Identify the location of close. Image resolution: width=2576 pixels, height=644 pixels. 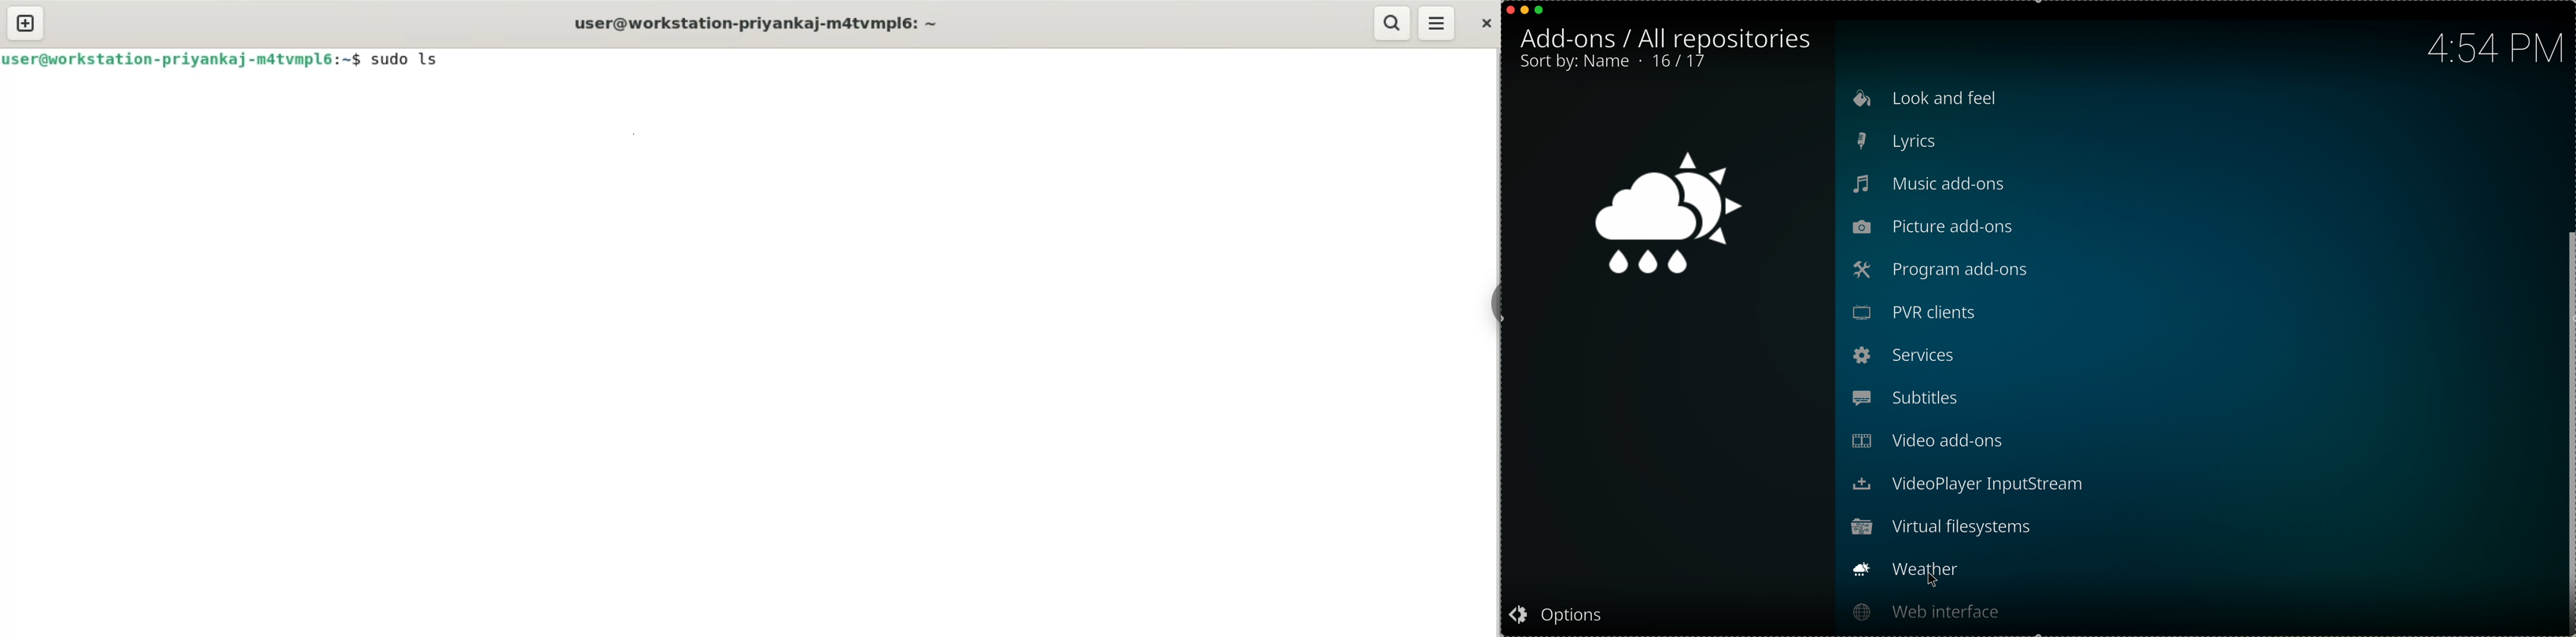
(1507, 10).